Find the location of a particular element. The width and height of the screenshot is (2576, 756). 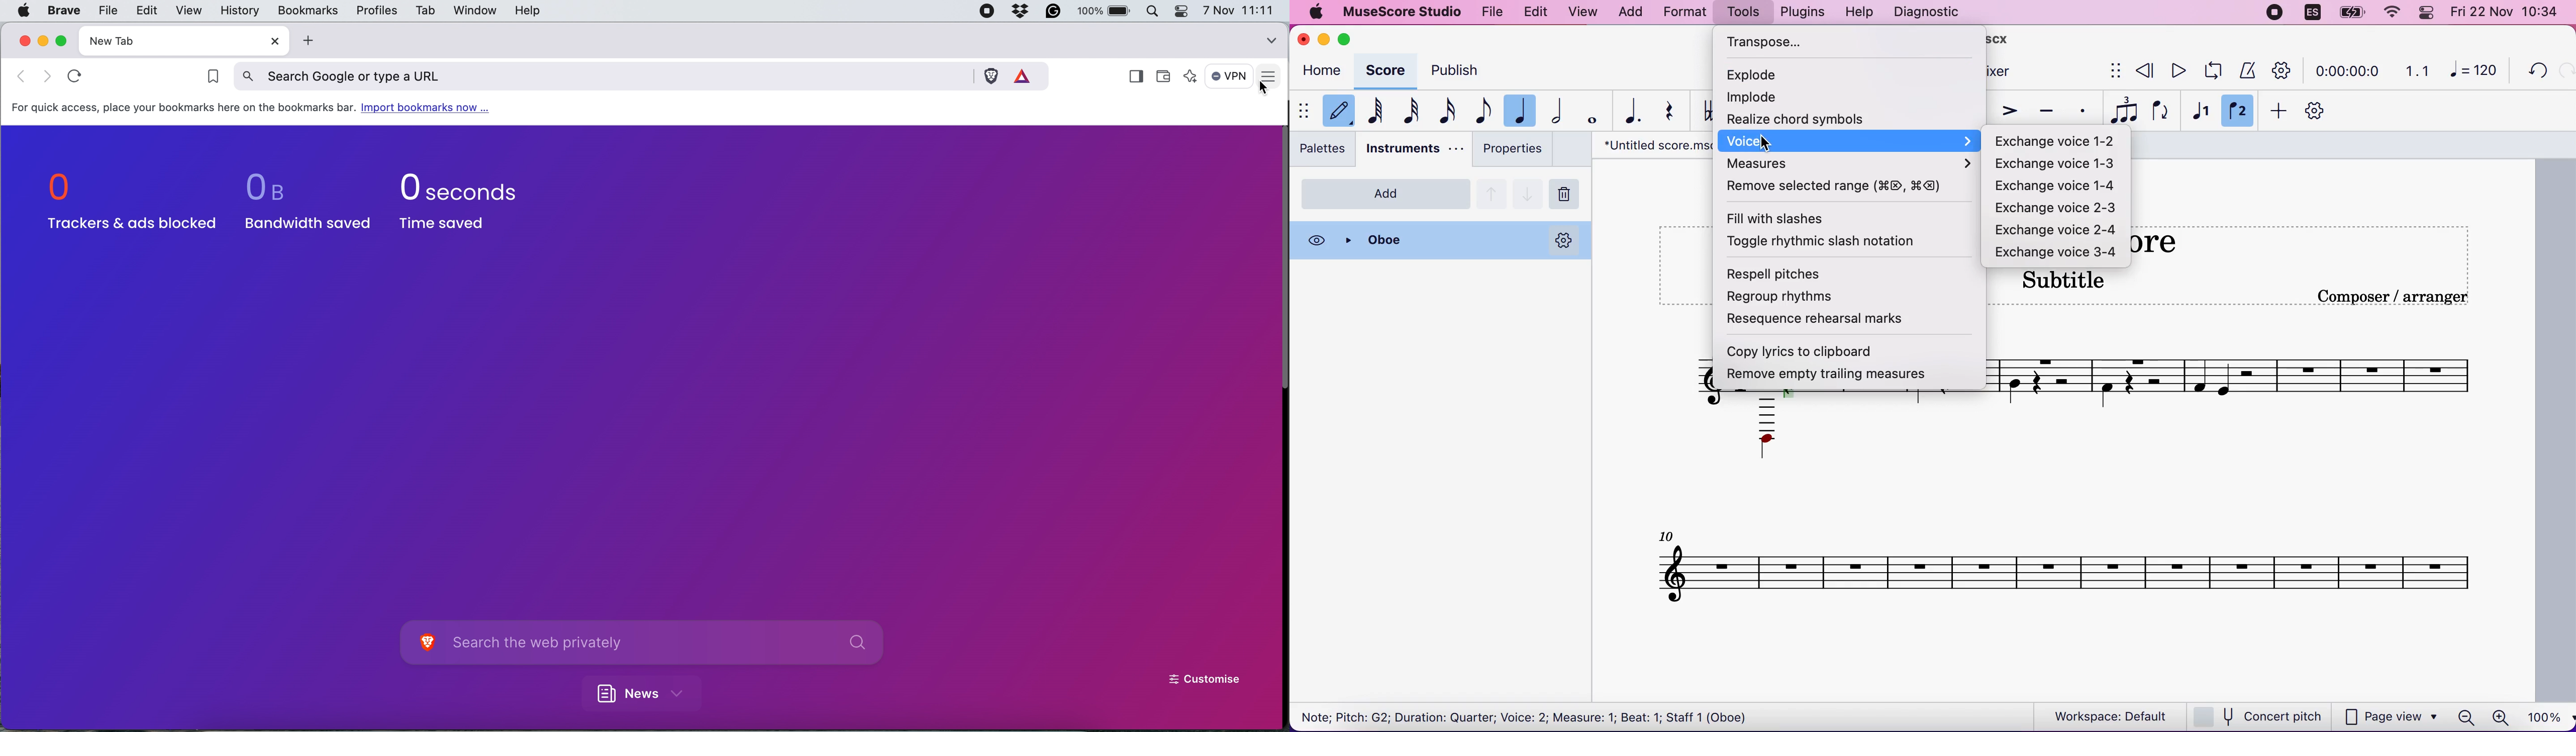

toggle rhythmic slash notation is located at coordinates (1821, 243).